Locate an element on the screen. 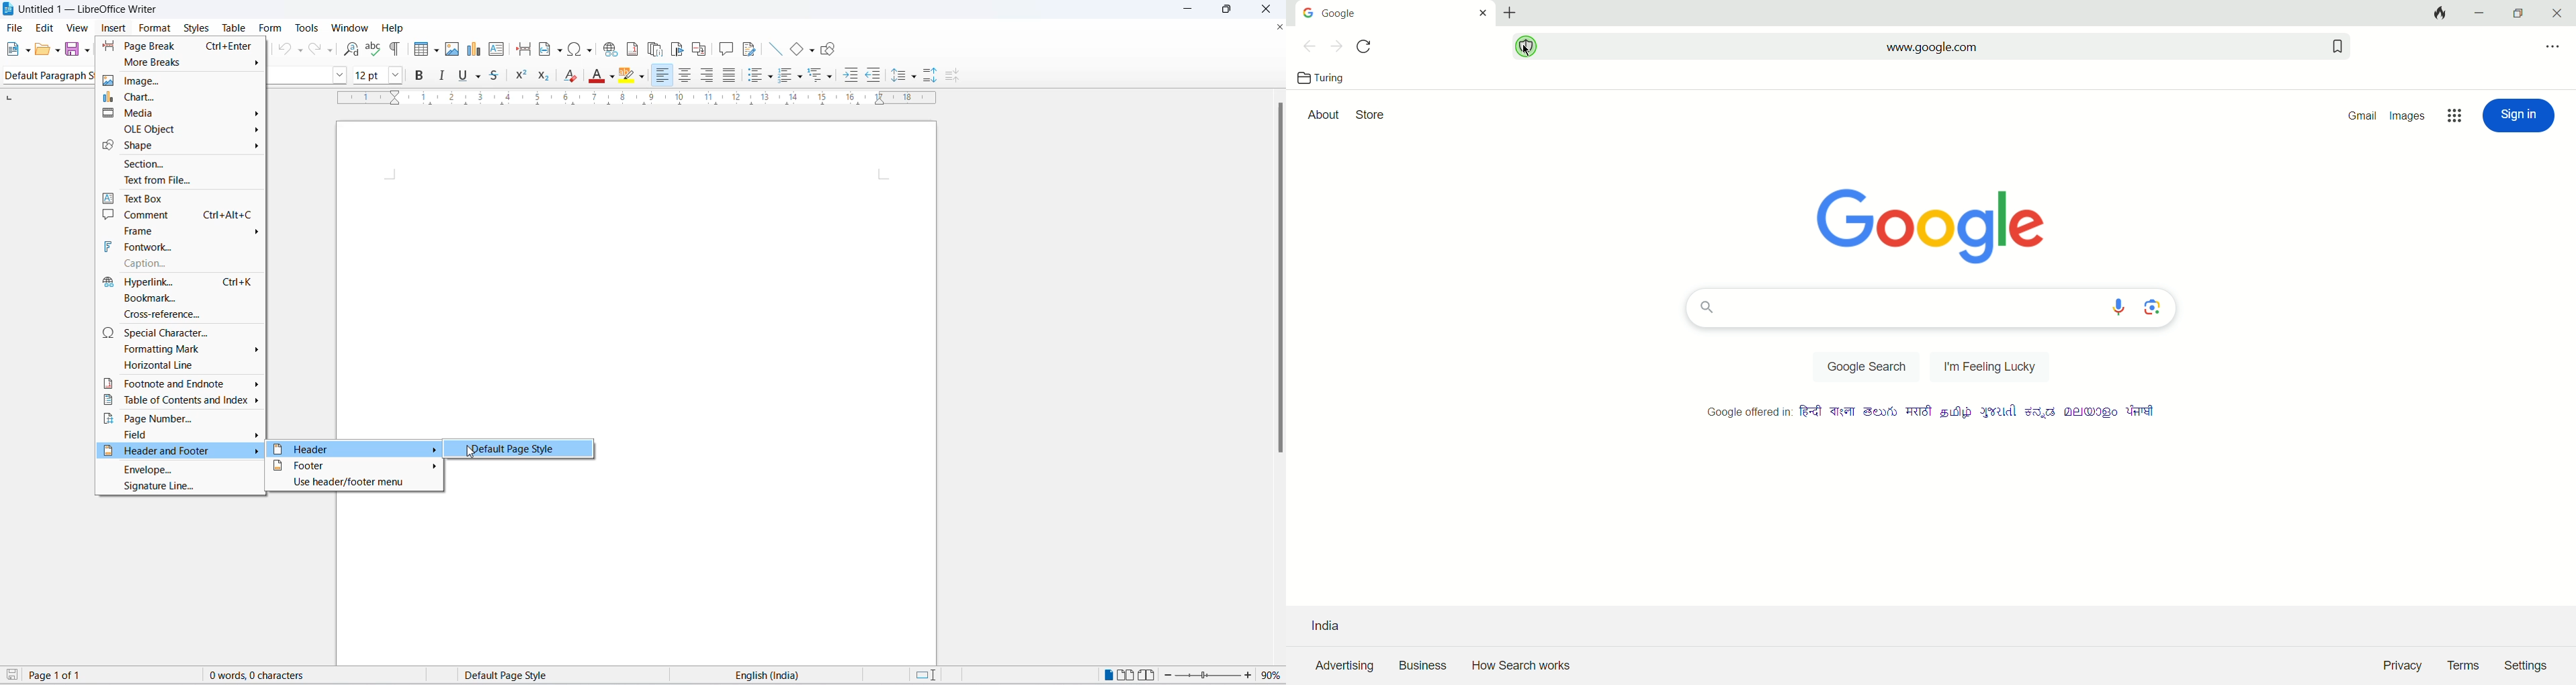 This screenshot has width=2576, height=700. text box is located at coordinates (179, 196).